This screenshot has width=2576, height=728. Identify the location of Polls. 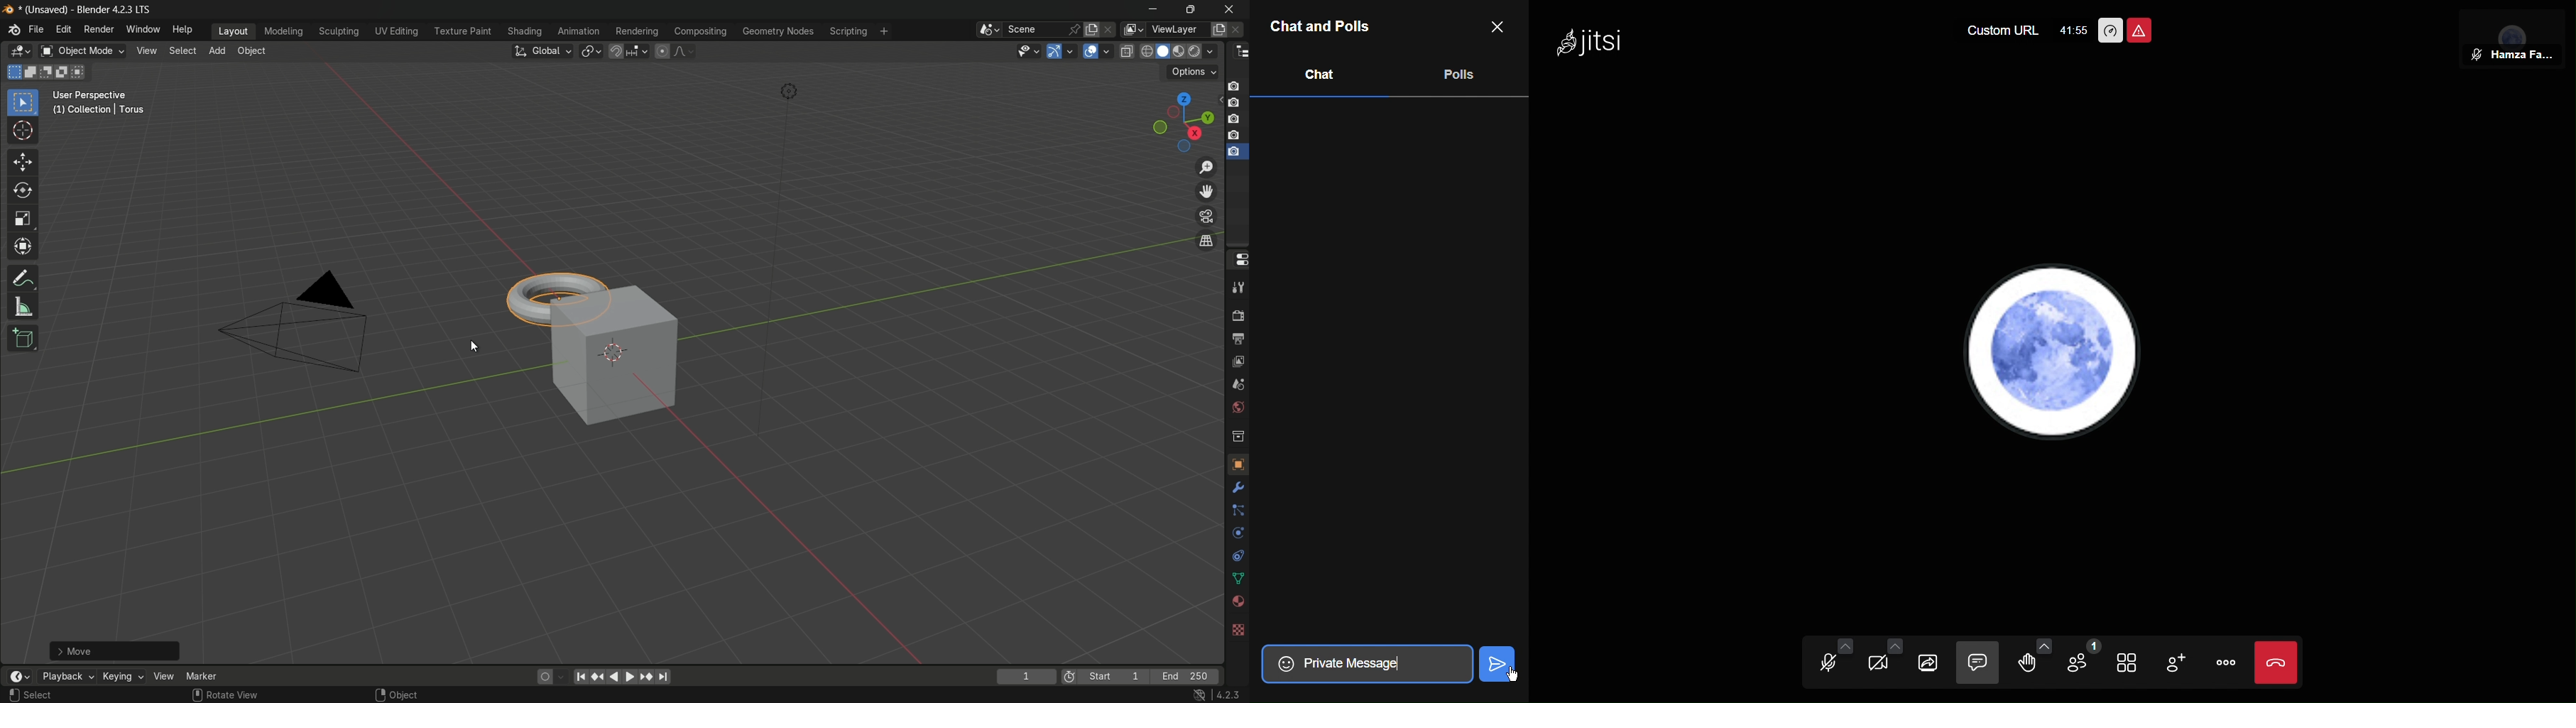
(1455, 72).